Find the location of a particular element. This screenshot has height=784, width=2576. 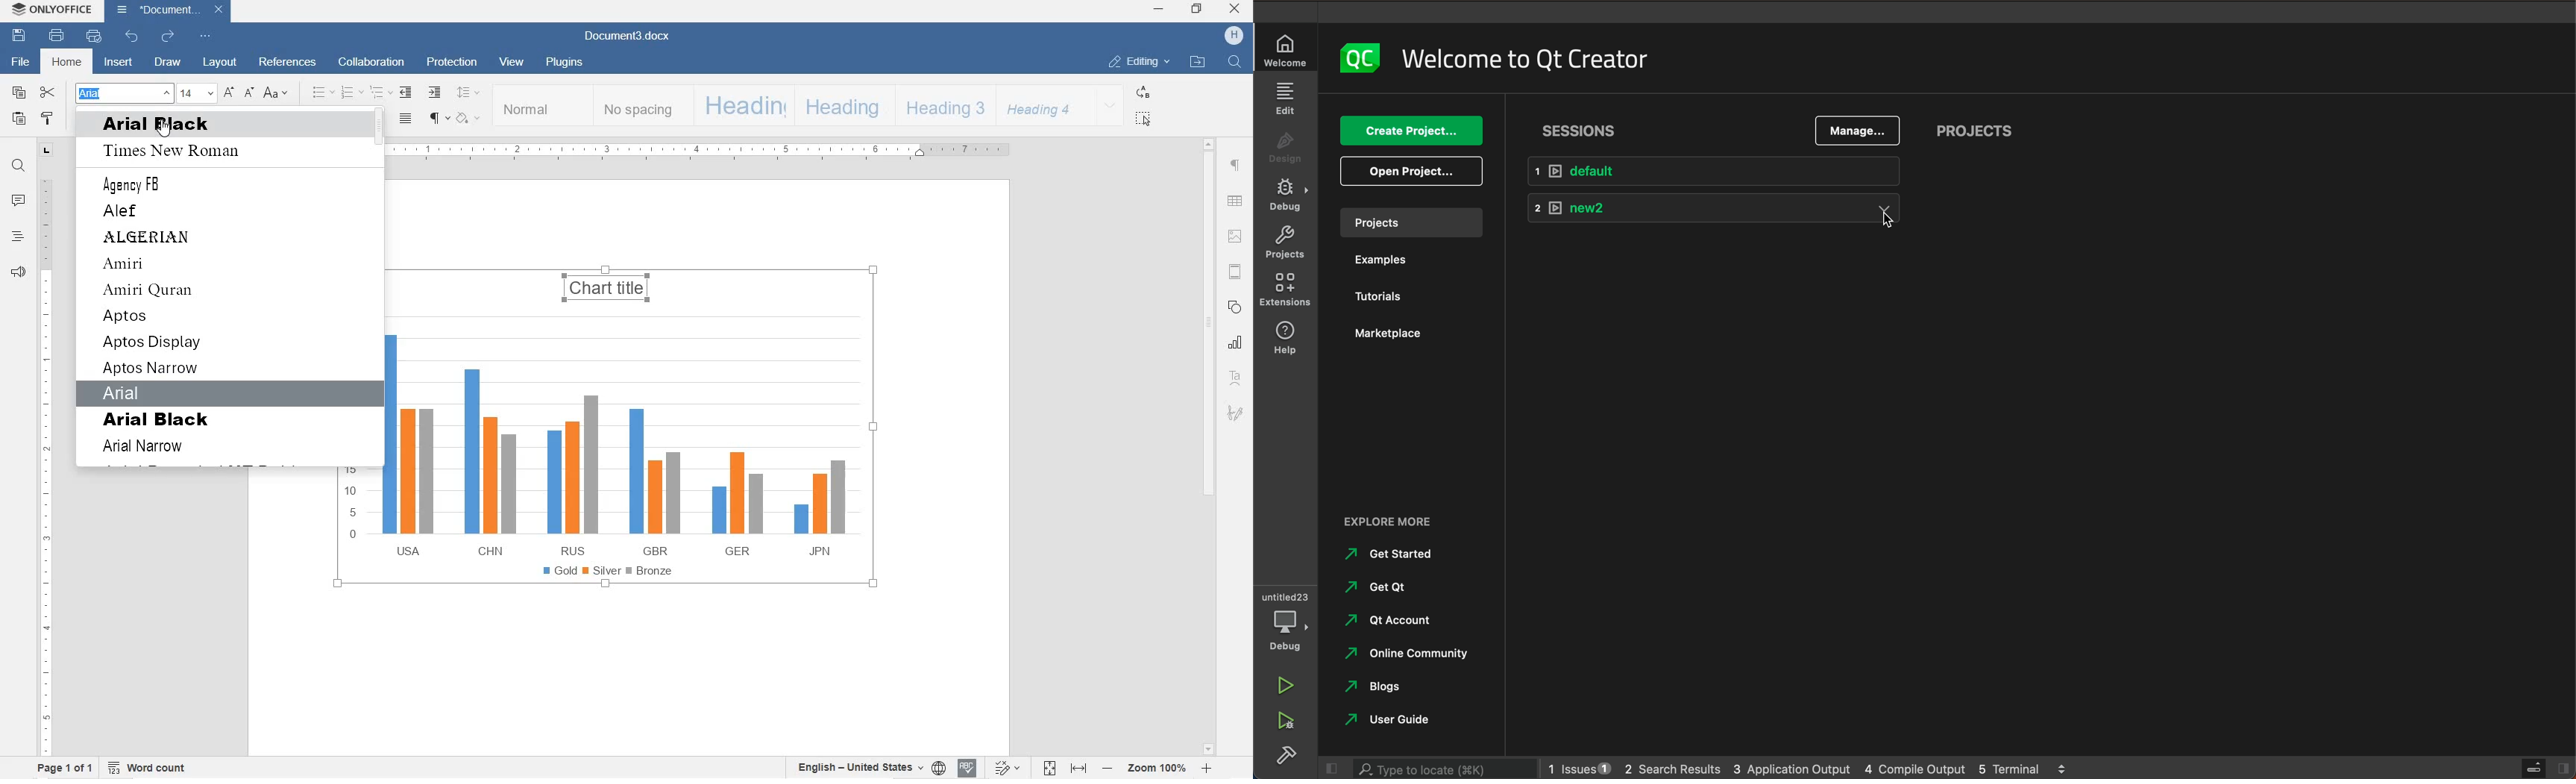

HP is located at coordinates (1233, 35).